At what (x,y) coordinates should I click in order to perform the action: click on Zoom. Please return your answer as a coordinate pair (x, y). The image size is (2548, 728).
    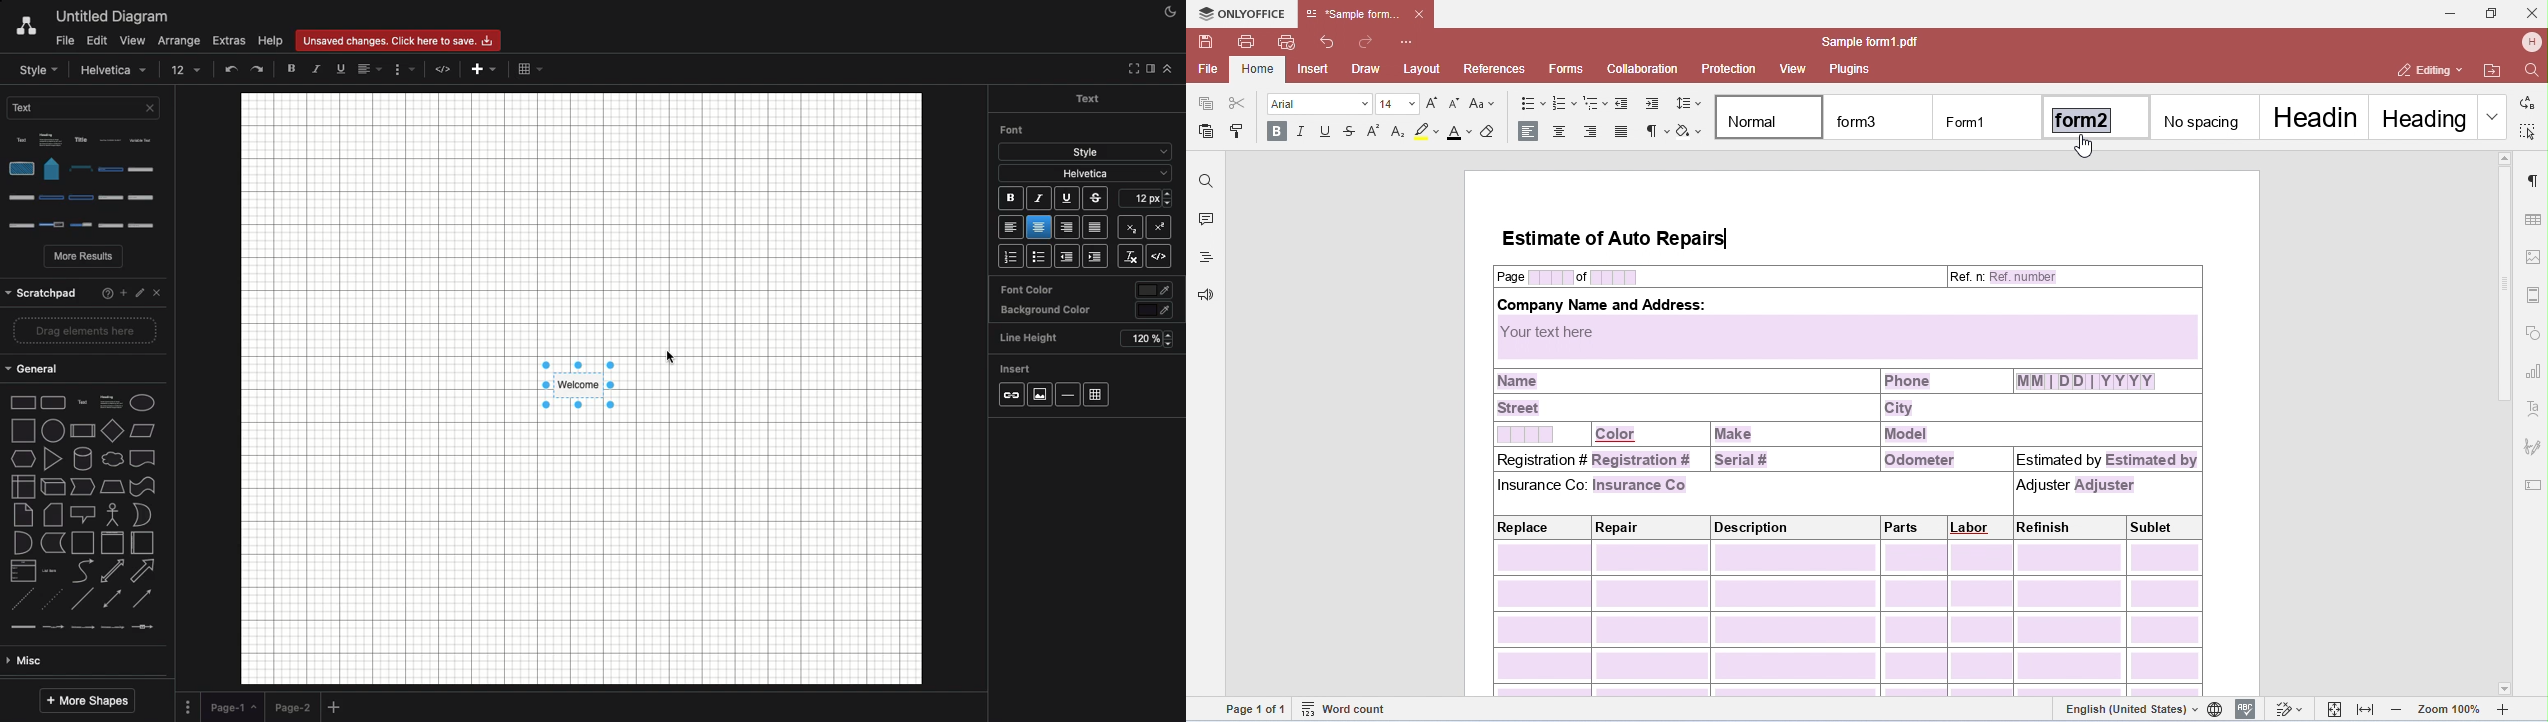
    Looking at the image, I should click on (99, 68).